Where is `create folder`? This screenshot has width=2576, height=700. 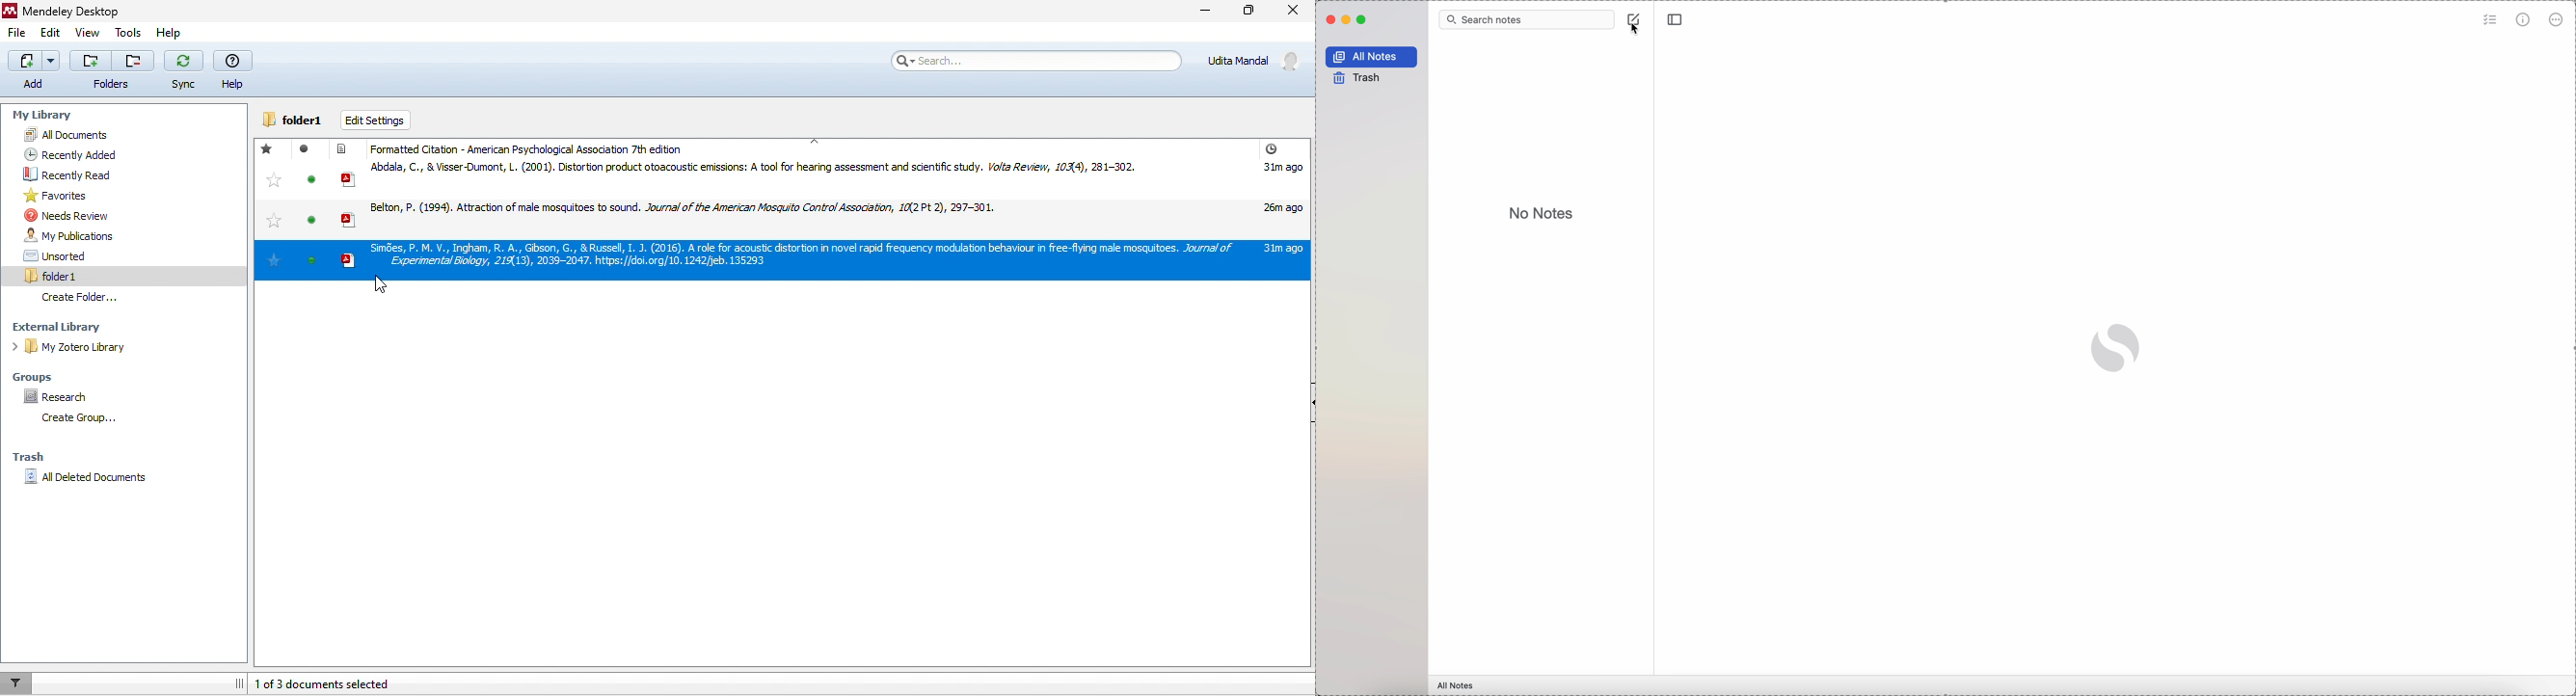
create folder is located at coordinates (75, 419).